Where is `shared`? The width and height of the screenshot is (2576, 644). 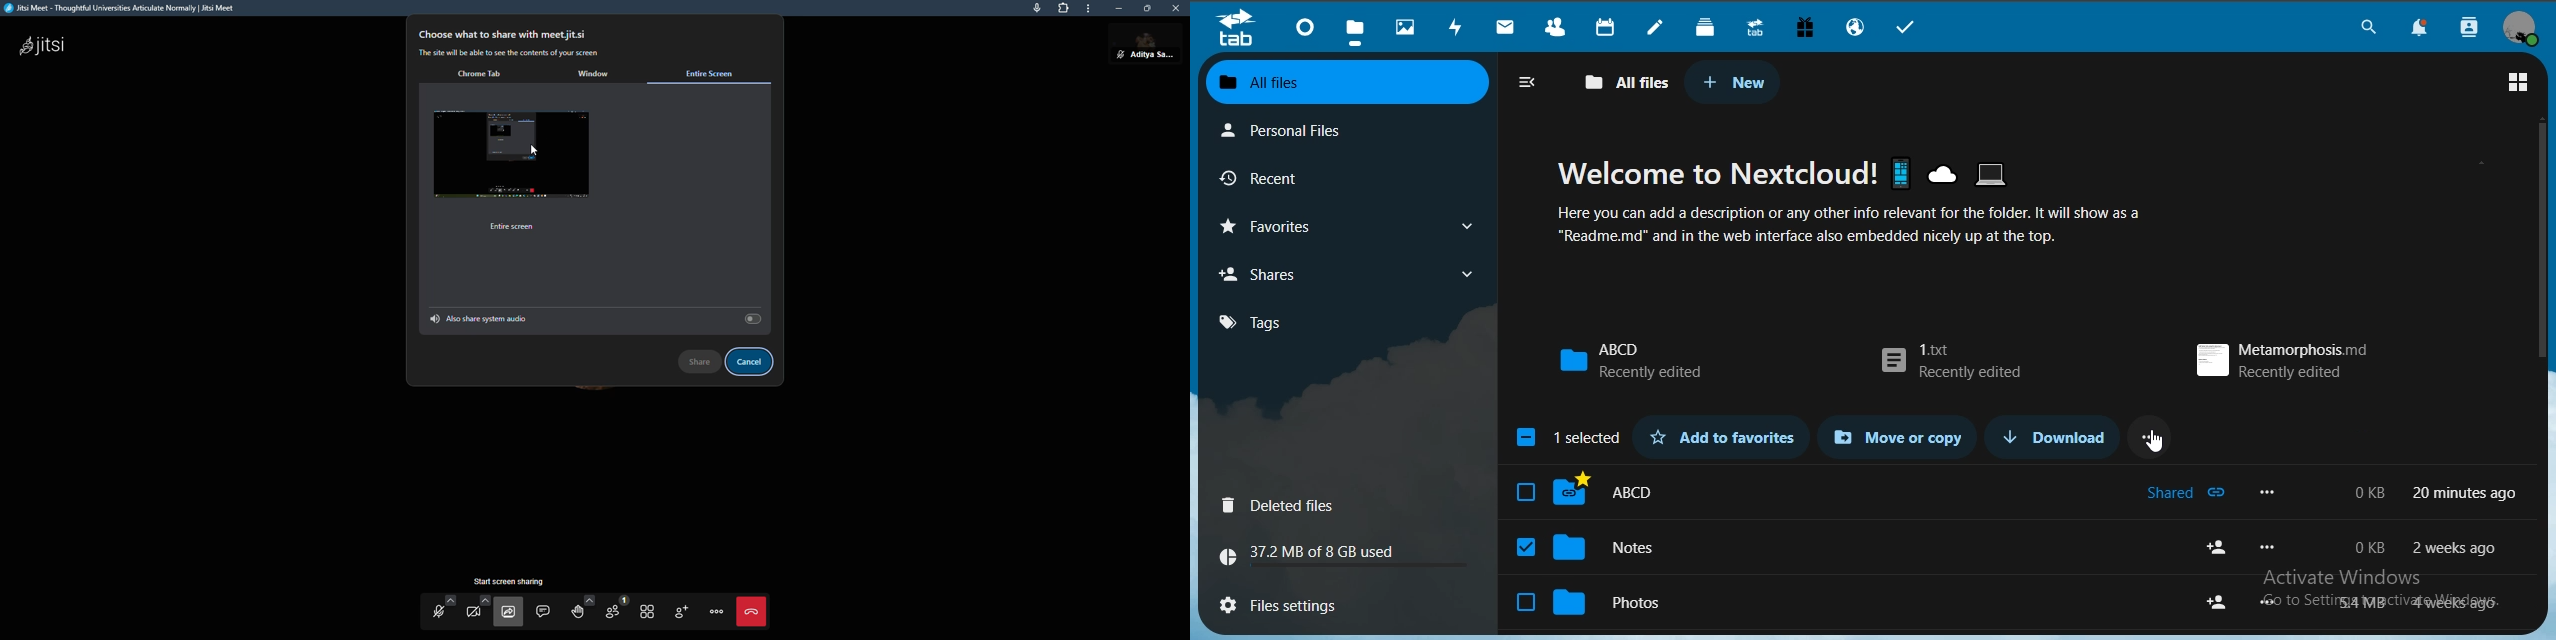
shared is located at coordinates (2189, 496).